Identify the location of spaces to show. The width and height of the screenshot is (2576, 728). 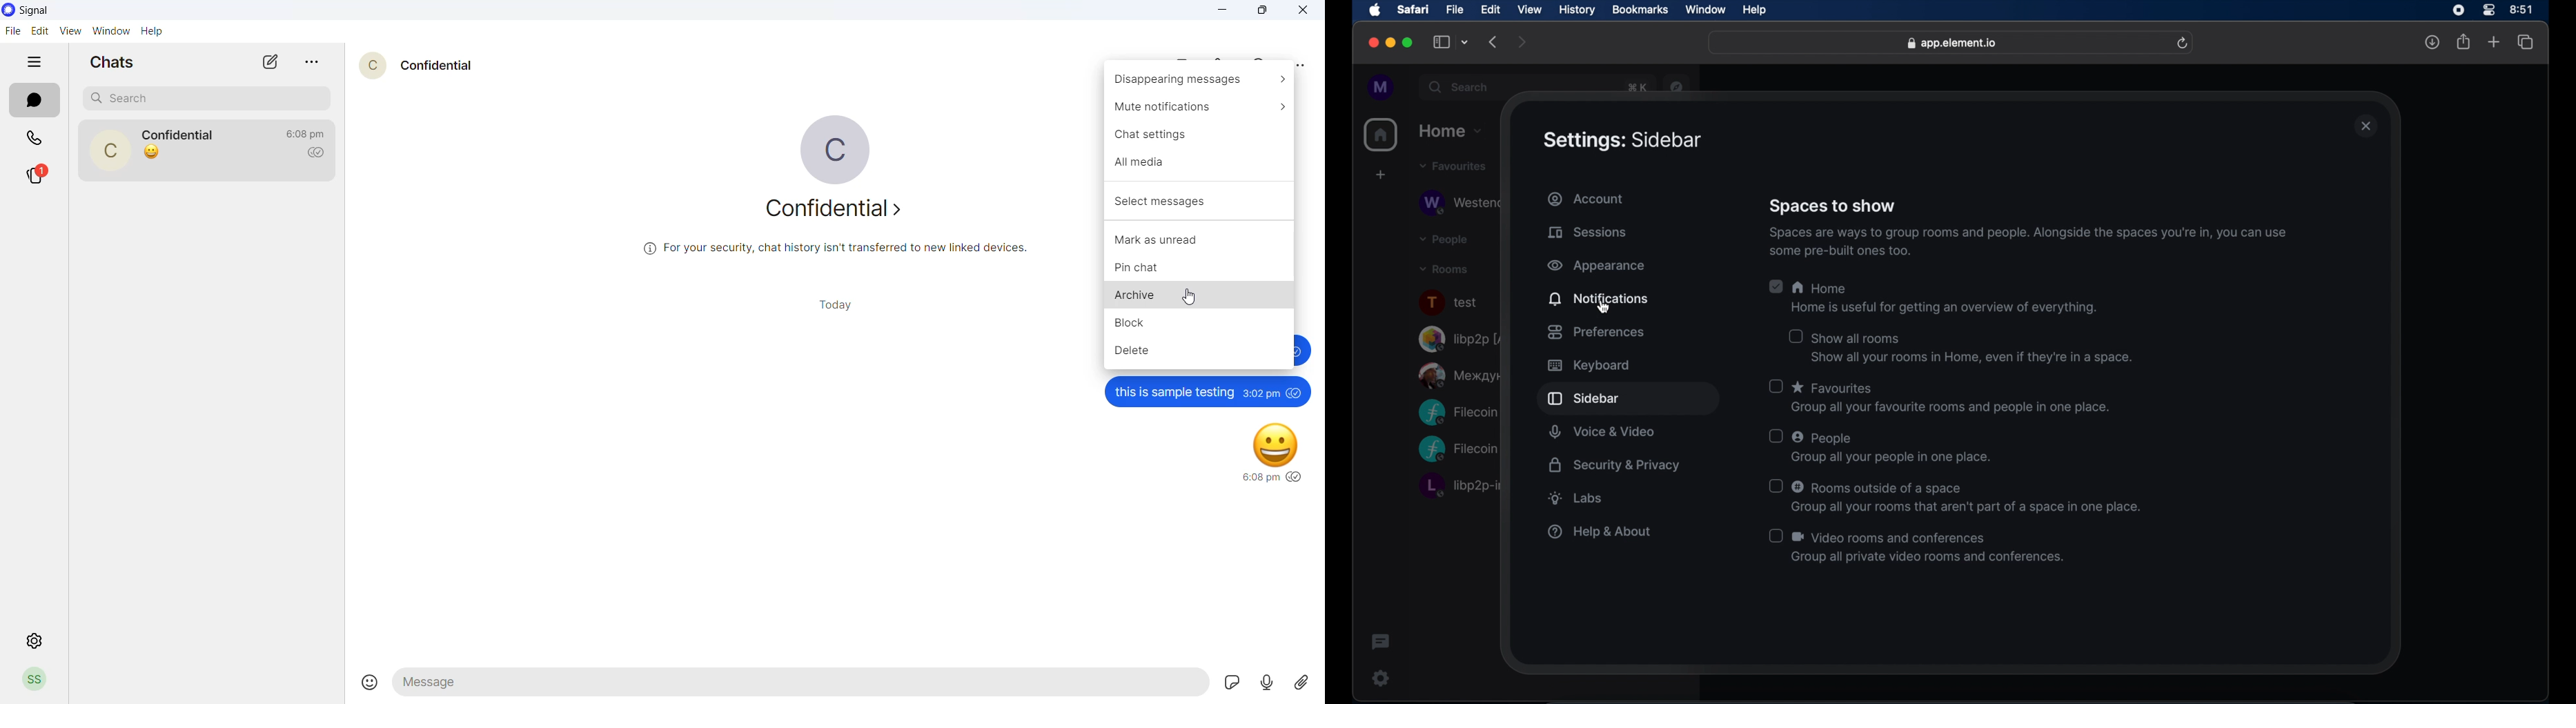
(1833, 207).